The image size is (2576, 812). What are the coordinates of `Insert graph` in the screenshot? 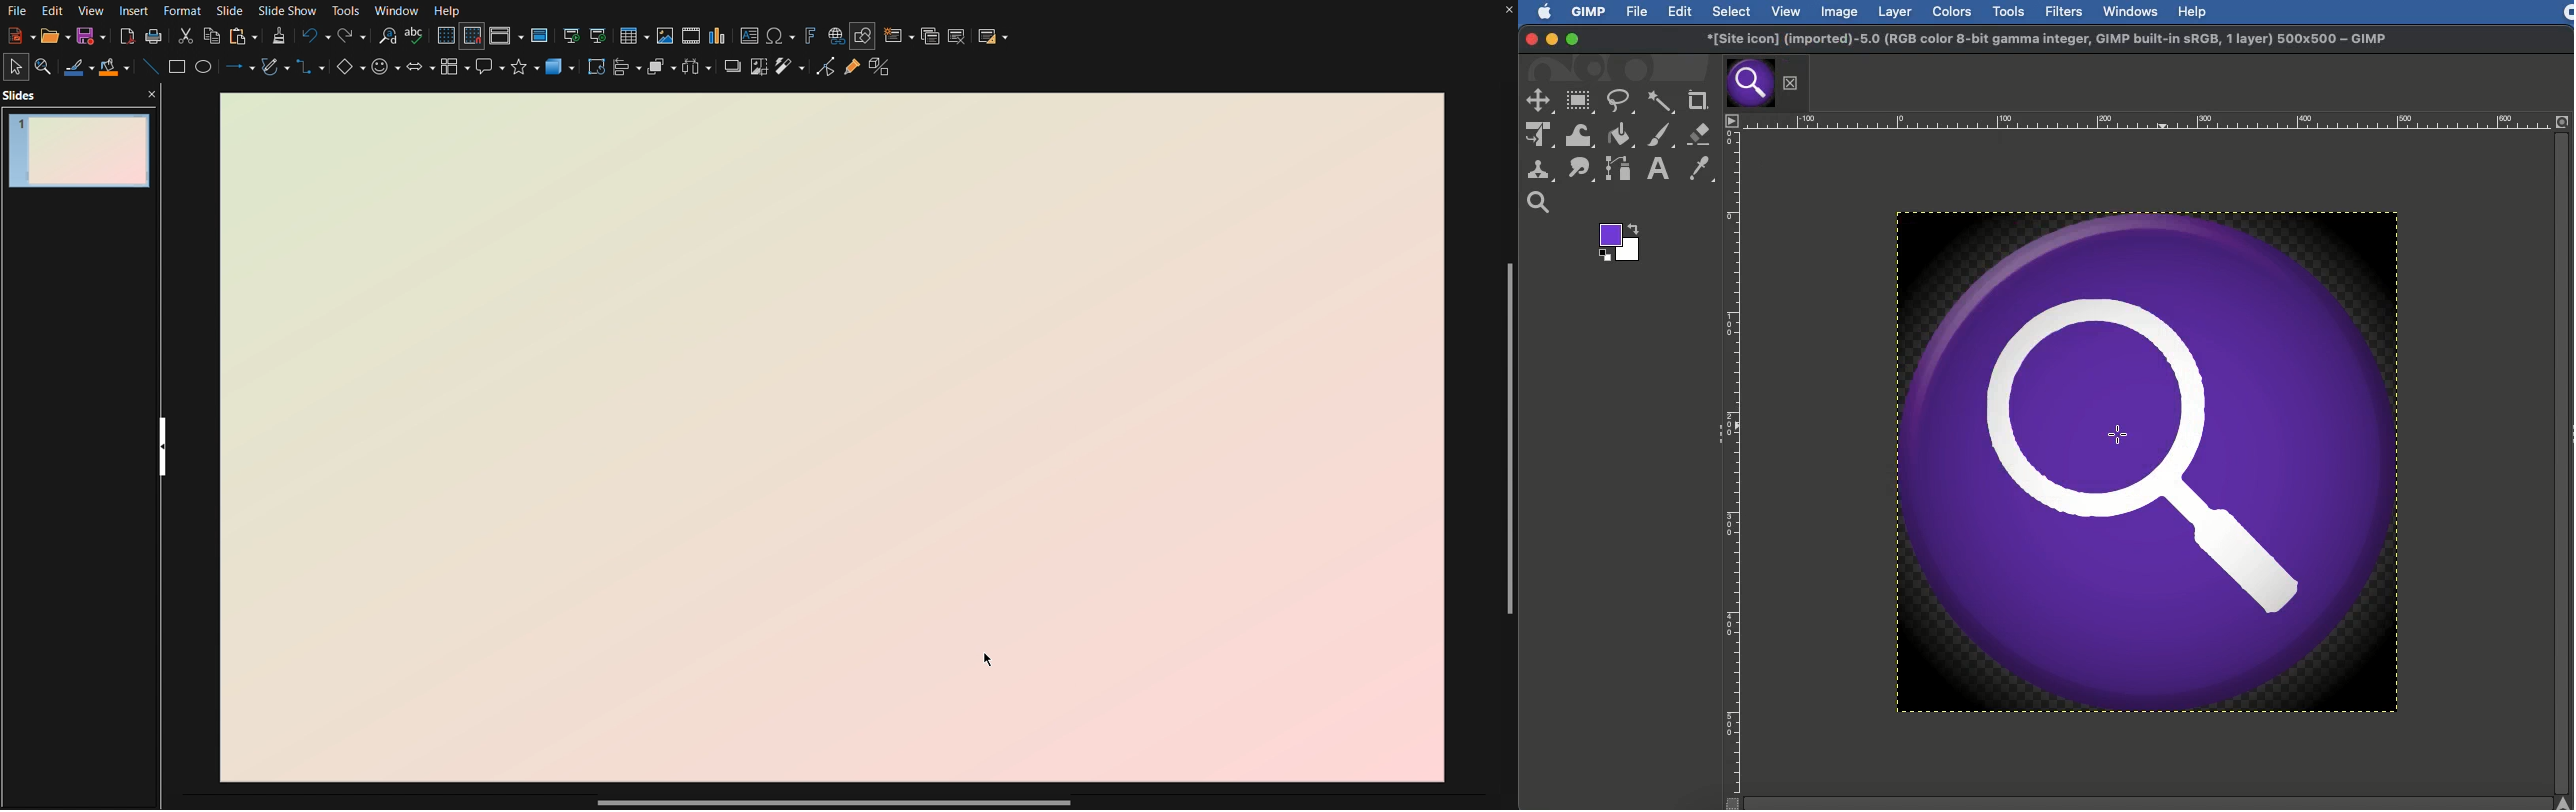 It's located at (719, 36).